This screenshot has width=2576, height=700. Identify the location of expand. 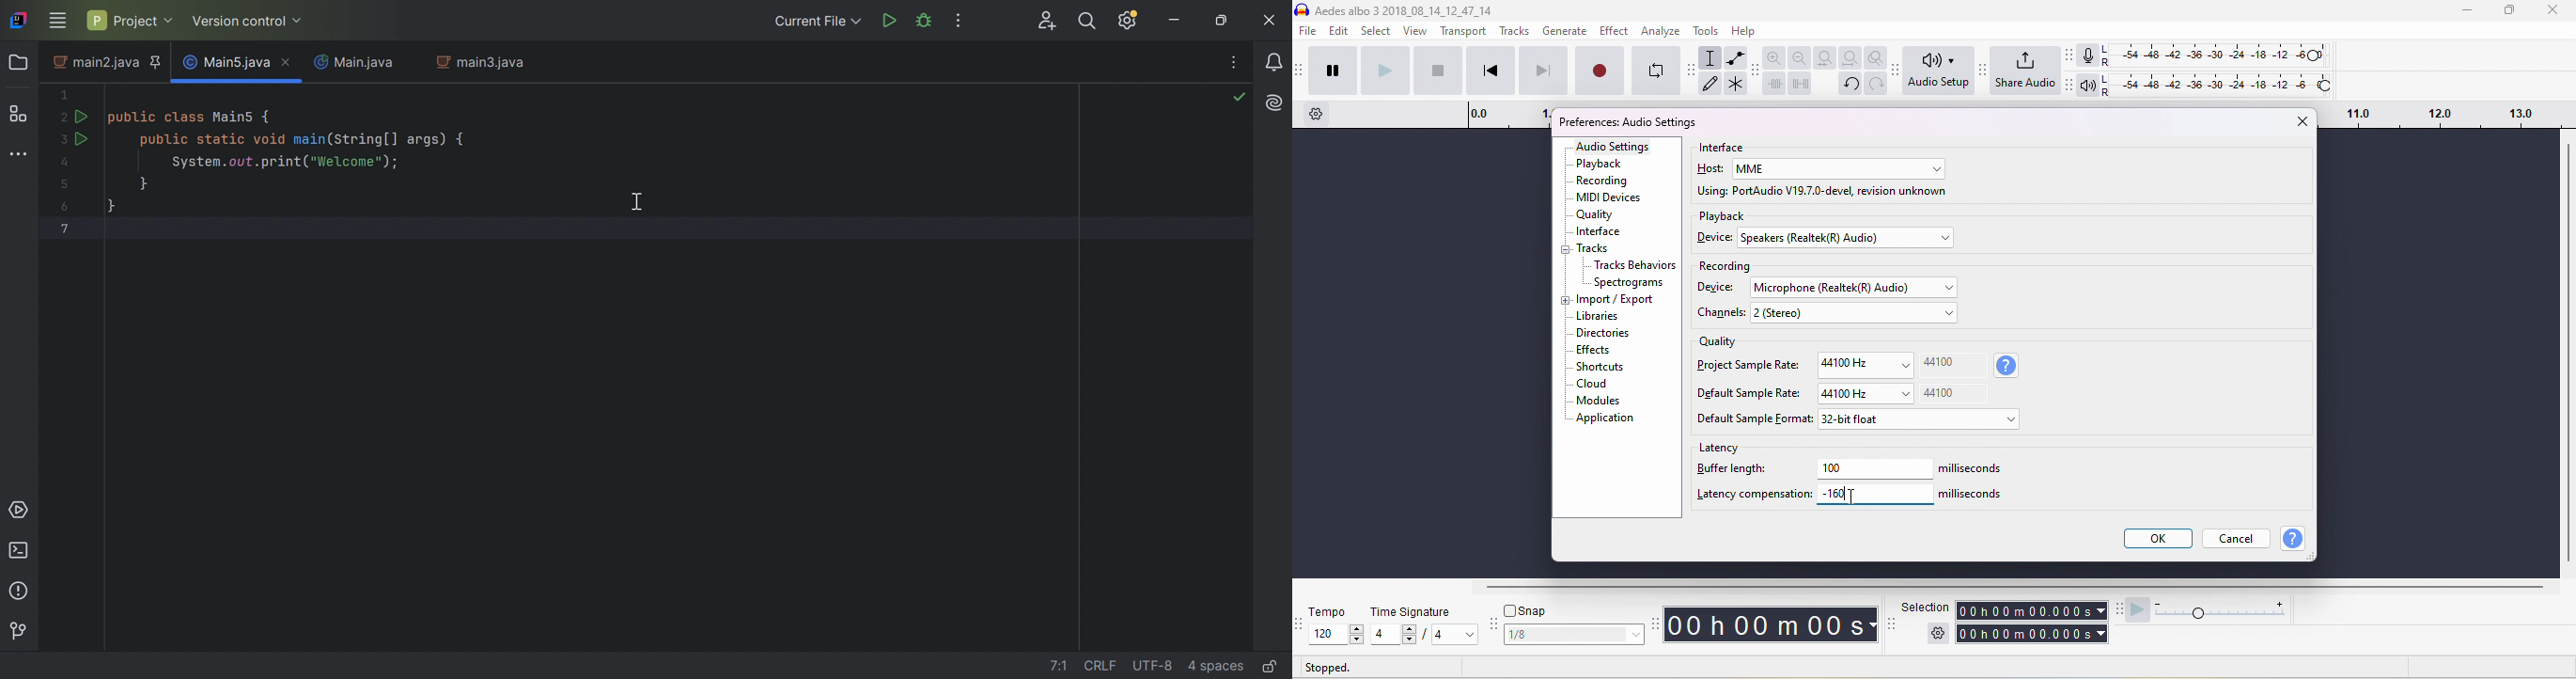
(1565, 301).